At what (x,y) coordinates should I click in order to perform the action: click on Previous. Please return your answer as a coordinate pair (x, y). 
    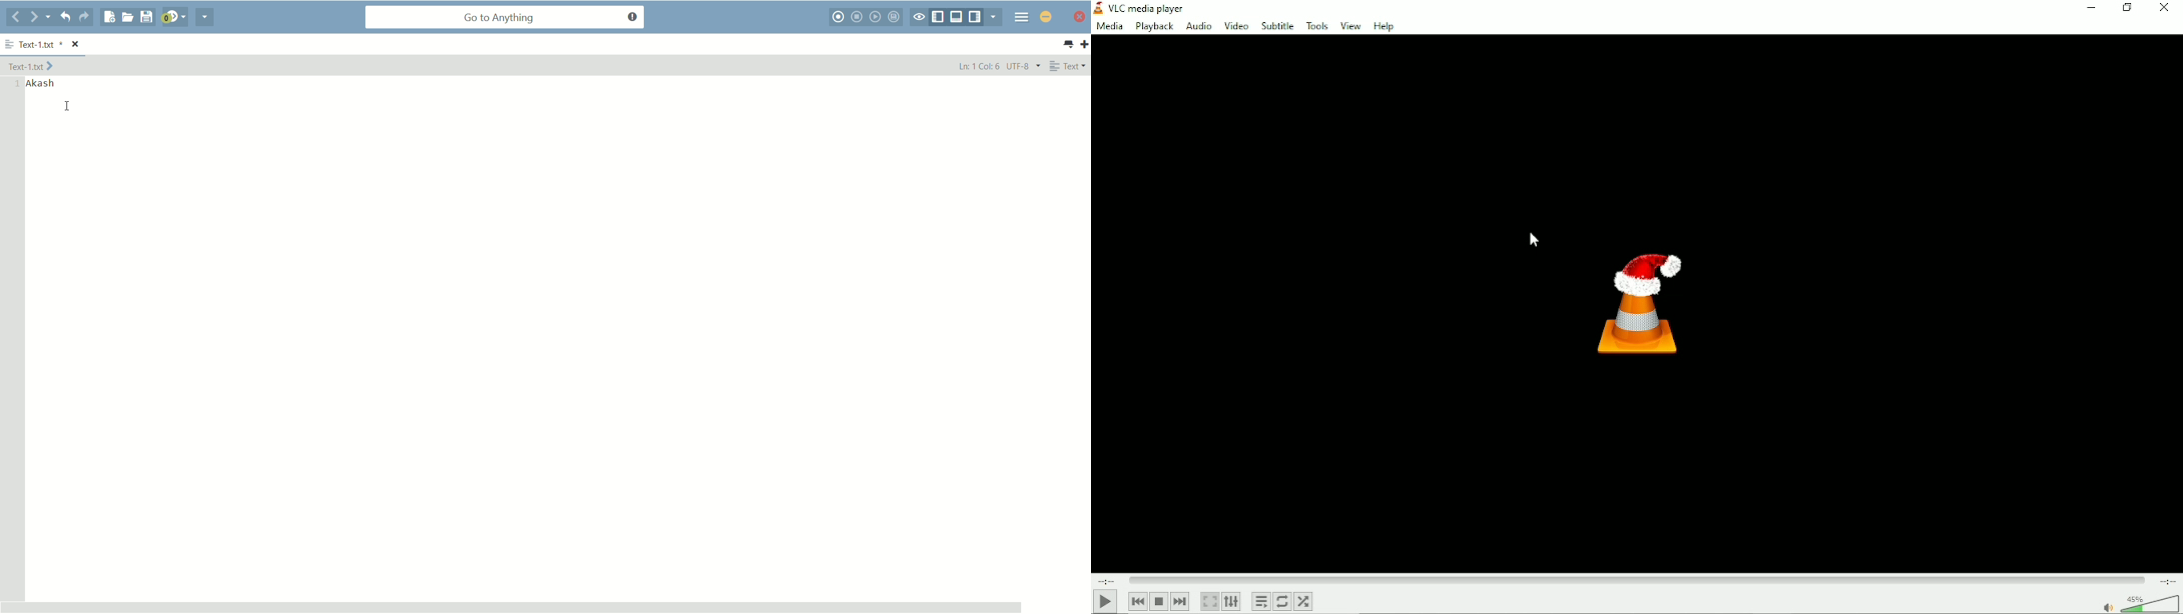
    Looking at the image, I should click on (1137, 601).